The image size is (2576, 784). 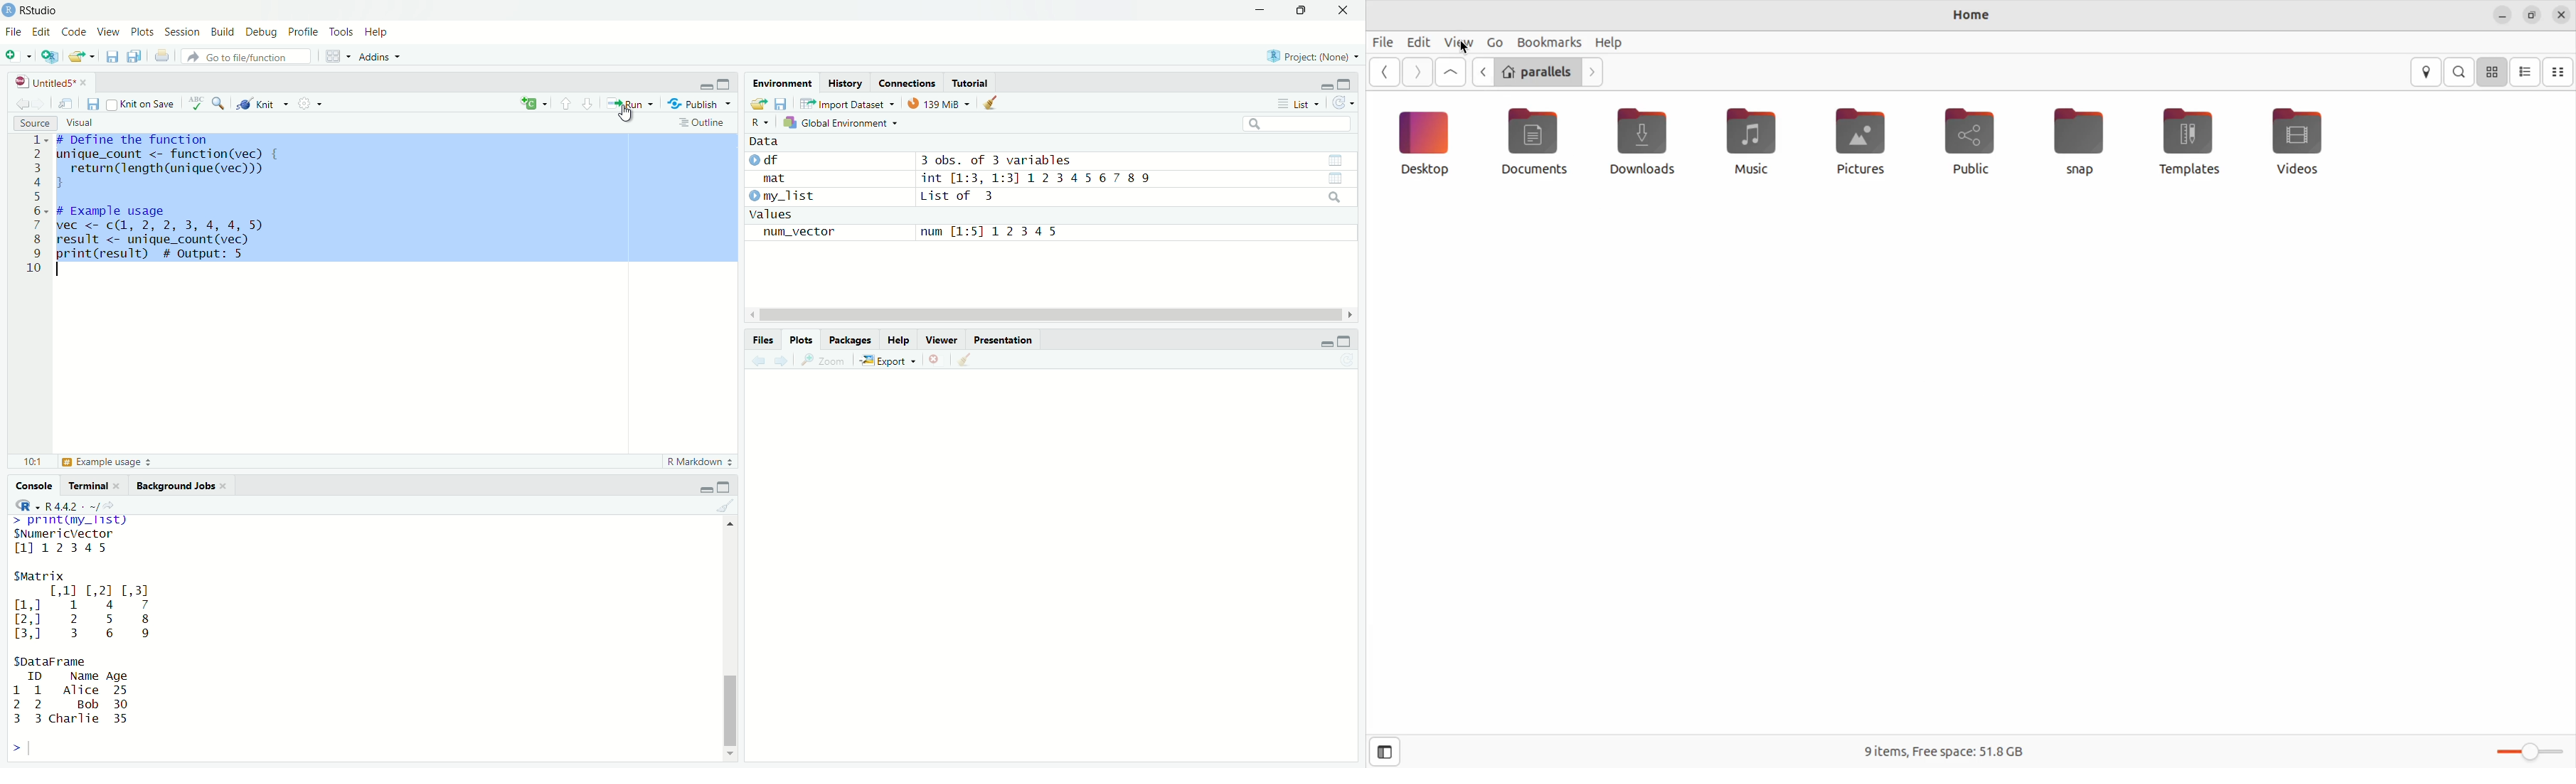 I want to click on clear current plot, so click(x=936, y=361).